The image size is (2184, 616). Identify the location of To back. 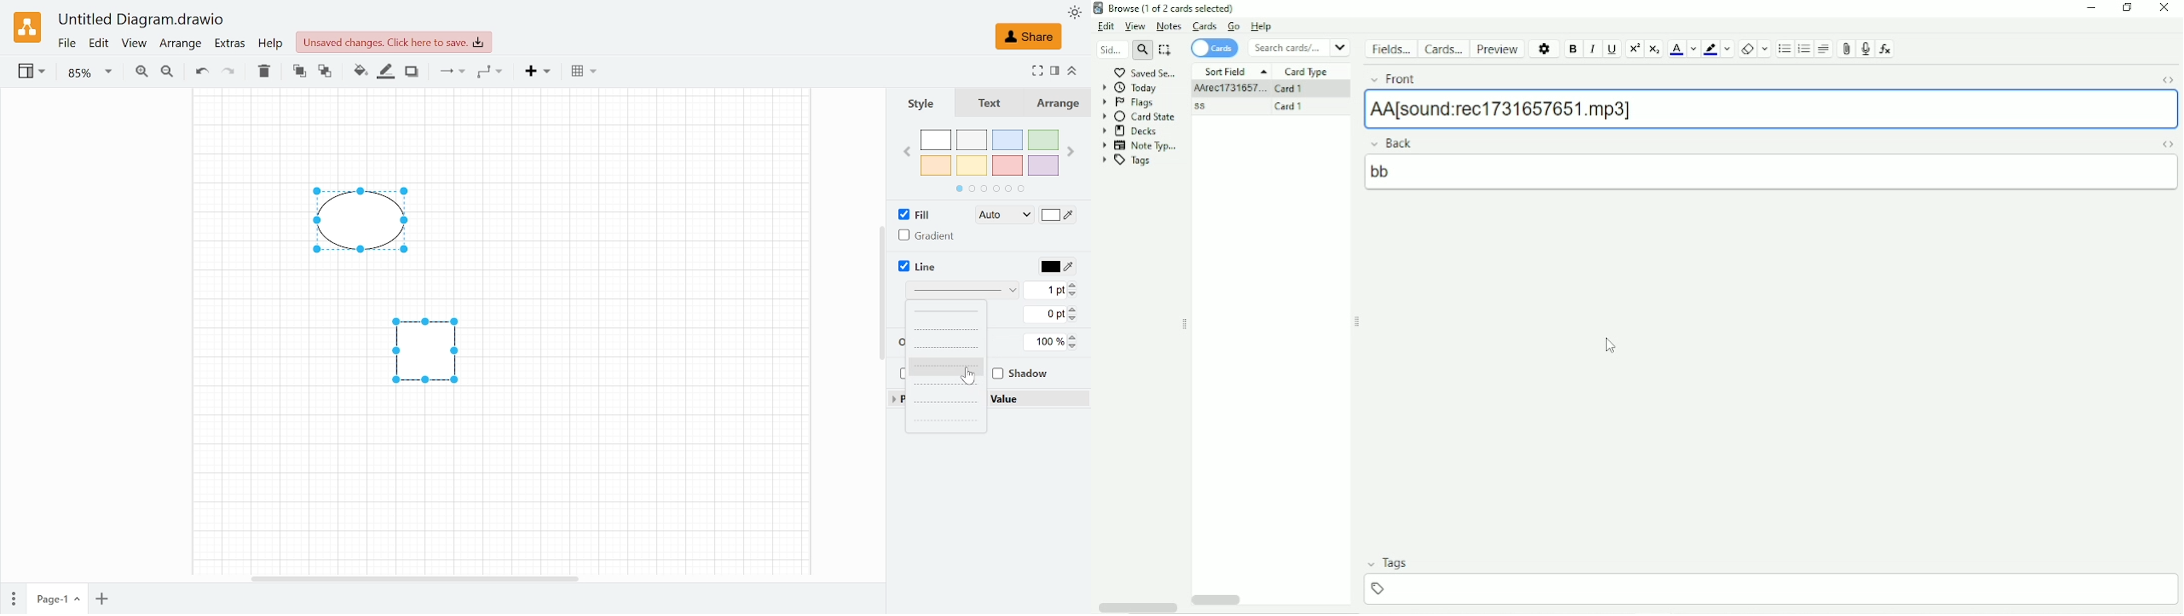
(325, 72).